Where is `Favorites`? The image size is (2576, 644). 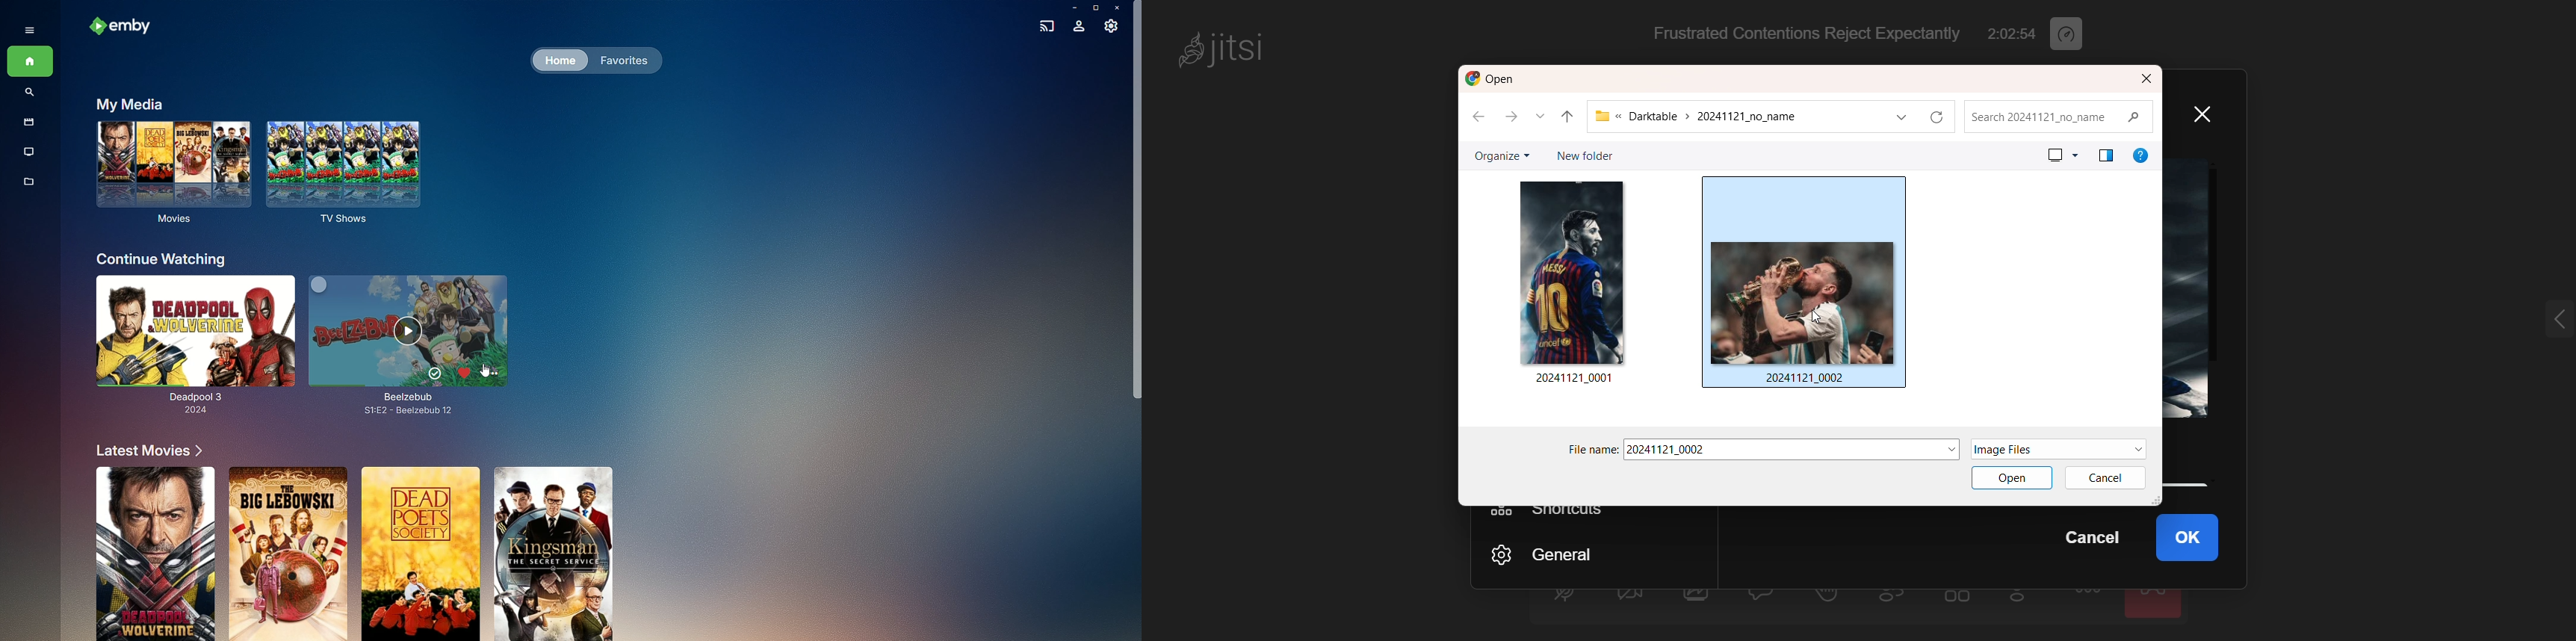 Favorites is located at coordinates (621, 59).